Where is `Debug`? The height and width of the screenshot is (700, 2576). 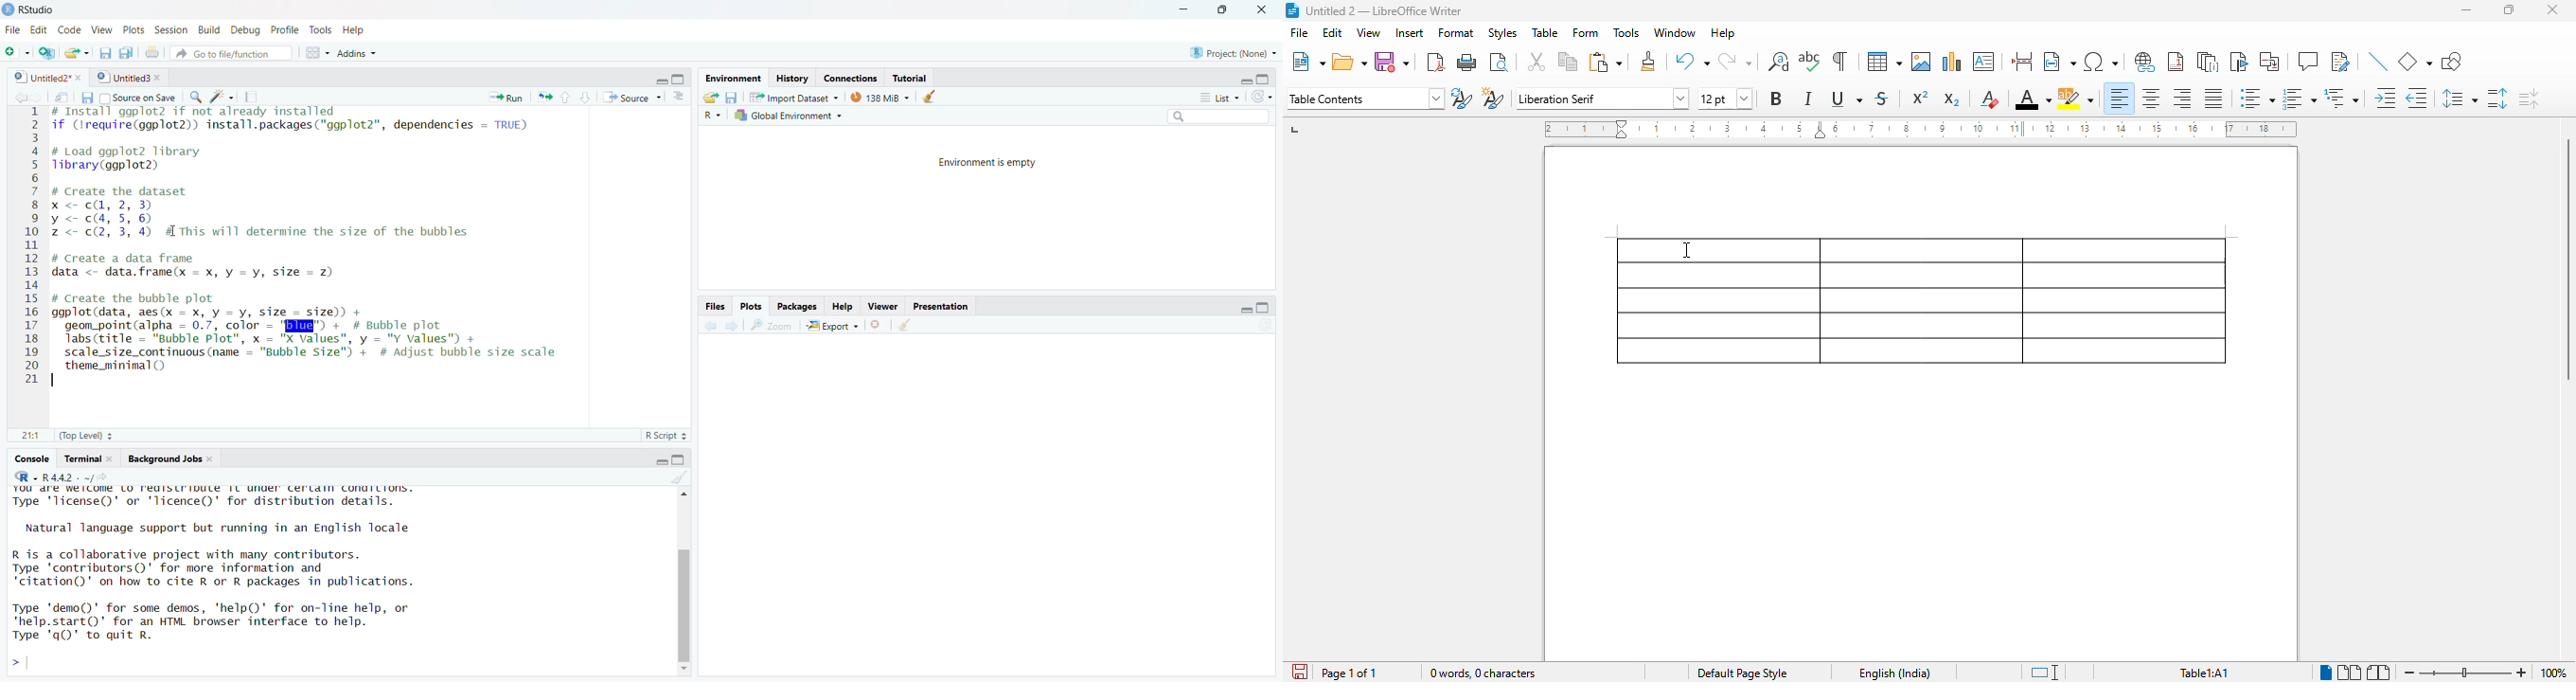 Debug is located at coordinates (247, 30).